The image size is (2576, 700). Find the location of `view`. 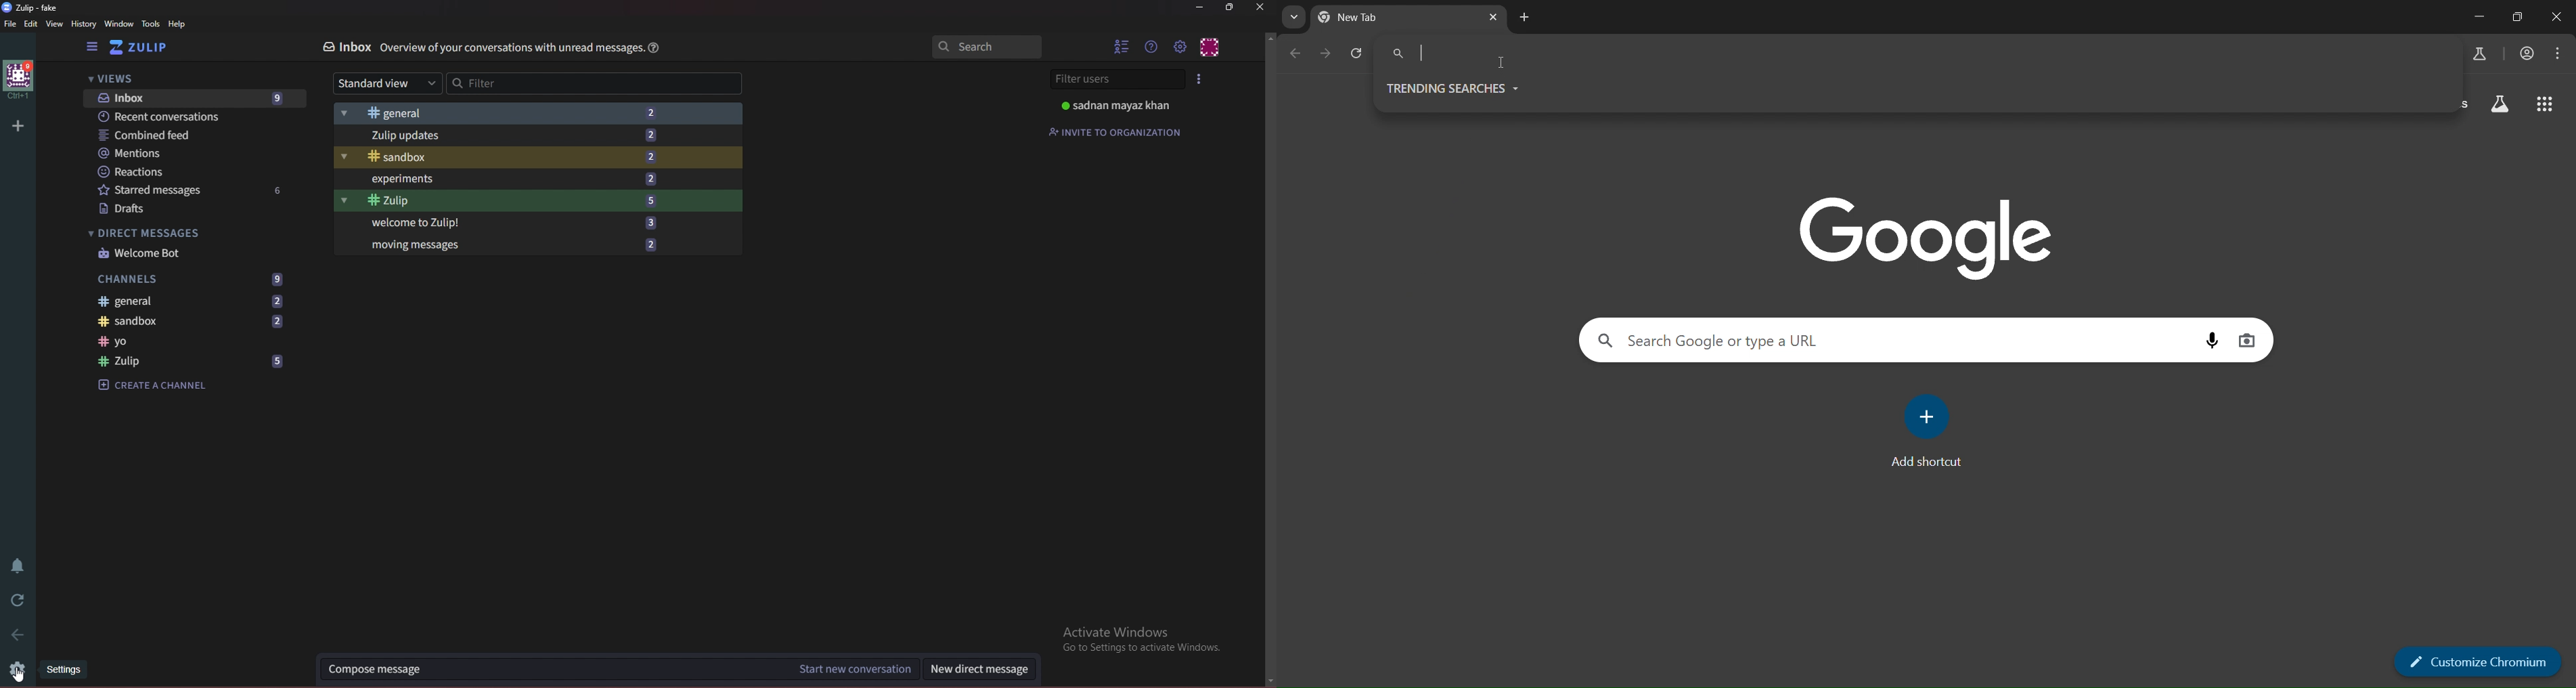

view is located at coordinates (57, 24).